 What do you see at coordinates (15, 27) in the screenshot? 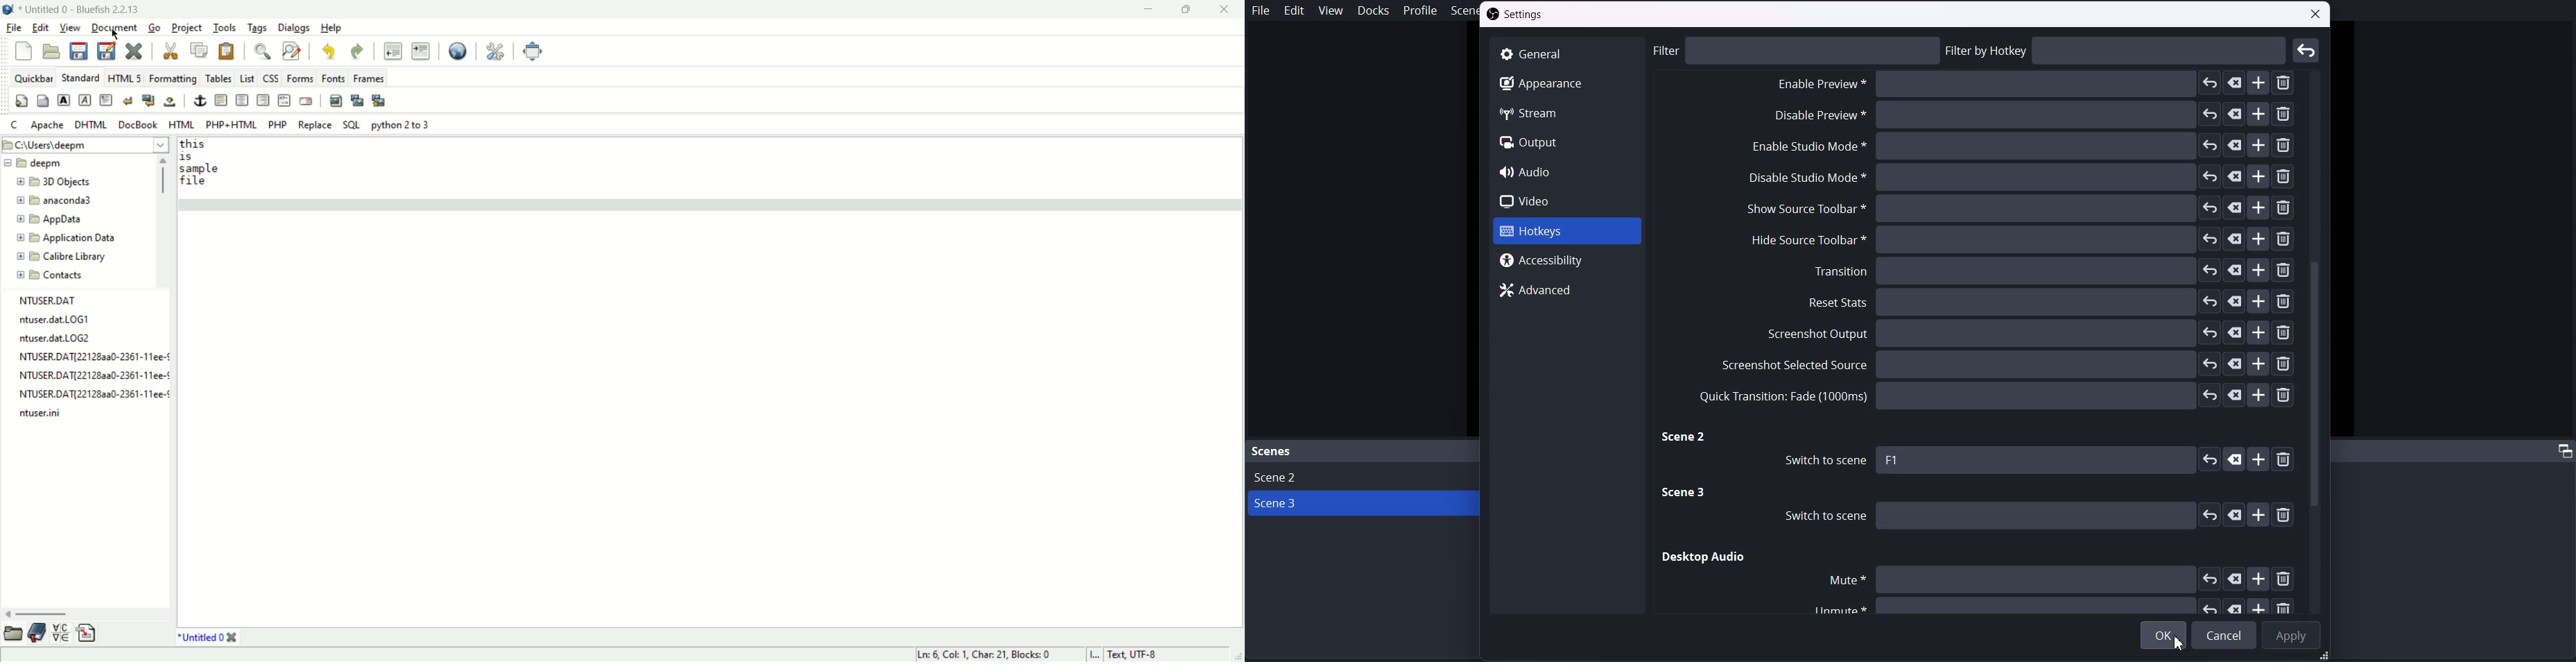
I see `file` at bounding box center [15, 27].